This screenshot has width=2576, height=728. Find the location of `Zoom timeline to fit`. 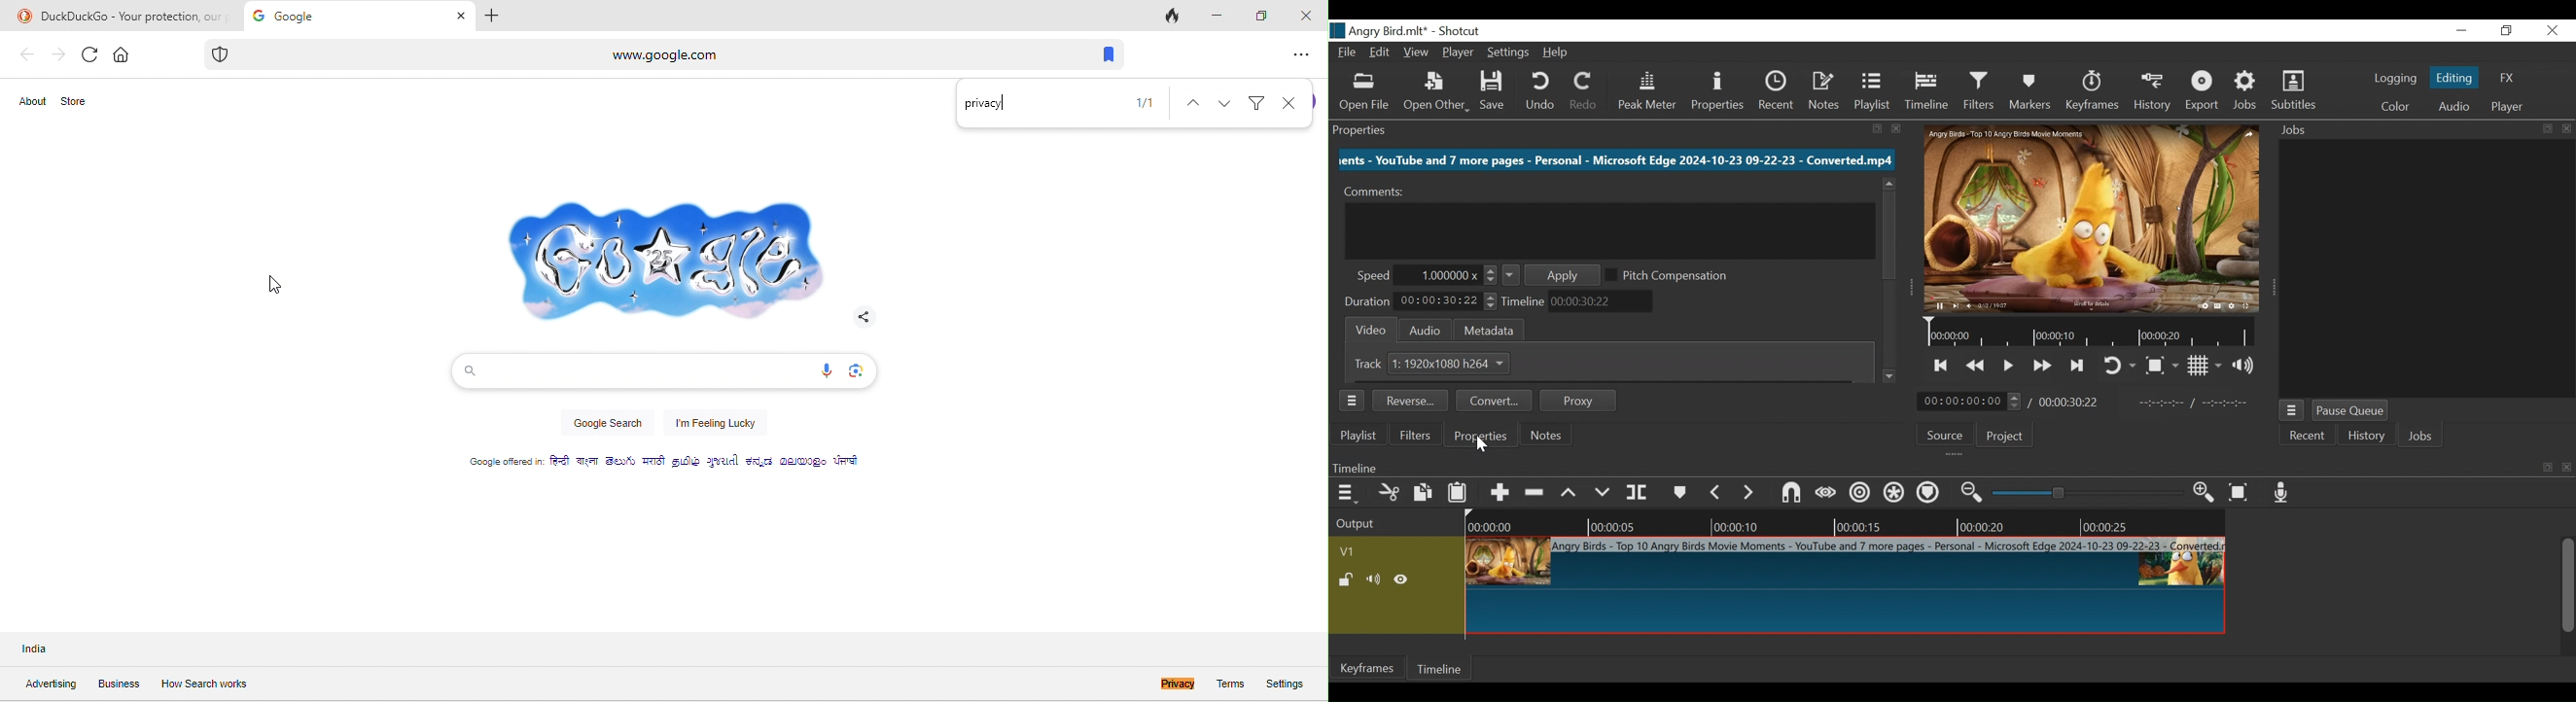

Zoom timeline to fit is located at coordinates (2242, 493).